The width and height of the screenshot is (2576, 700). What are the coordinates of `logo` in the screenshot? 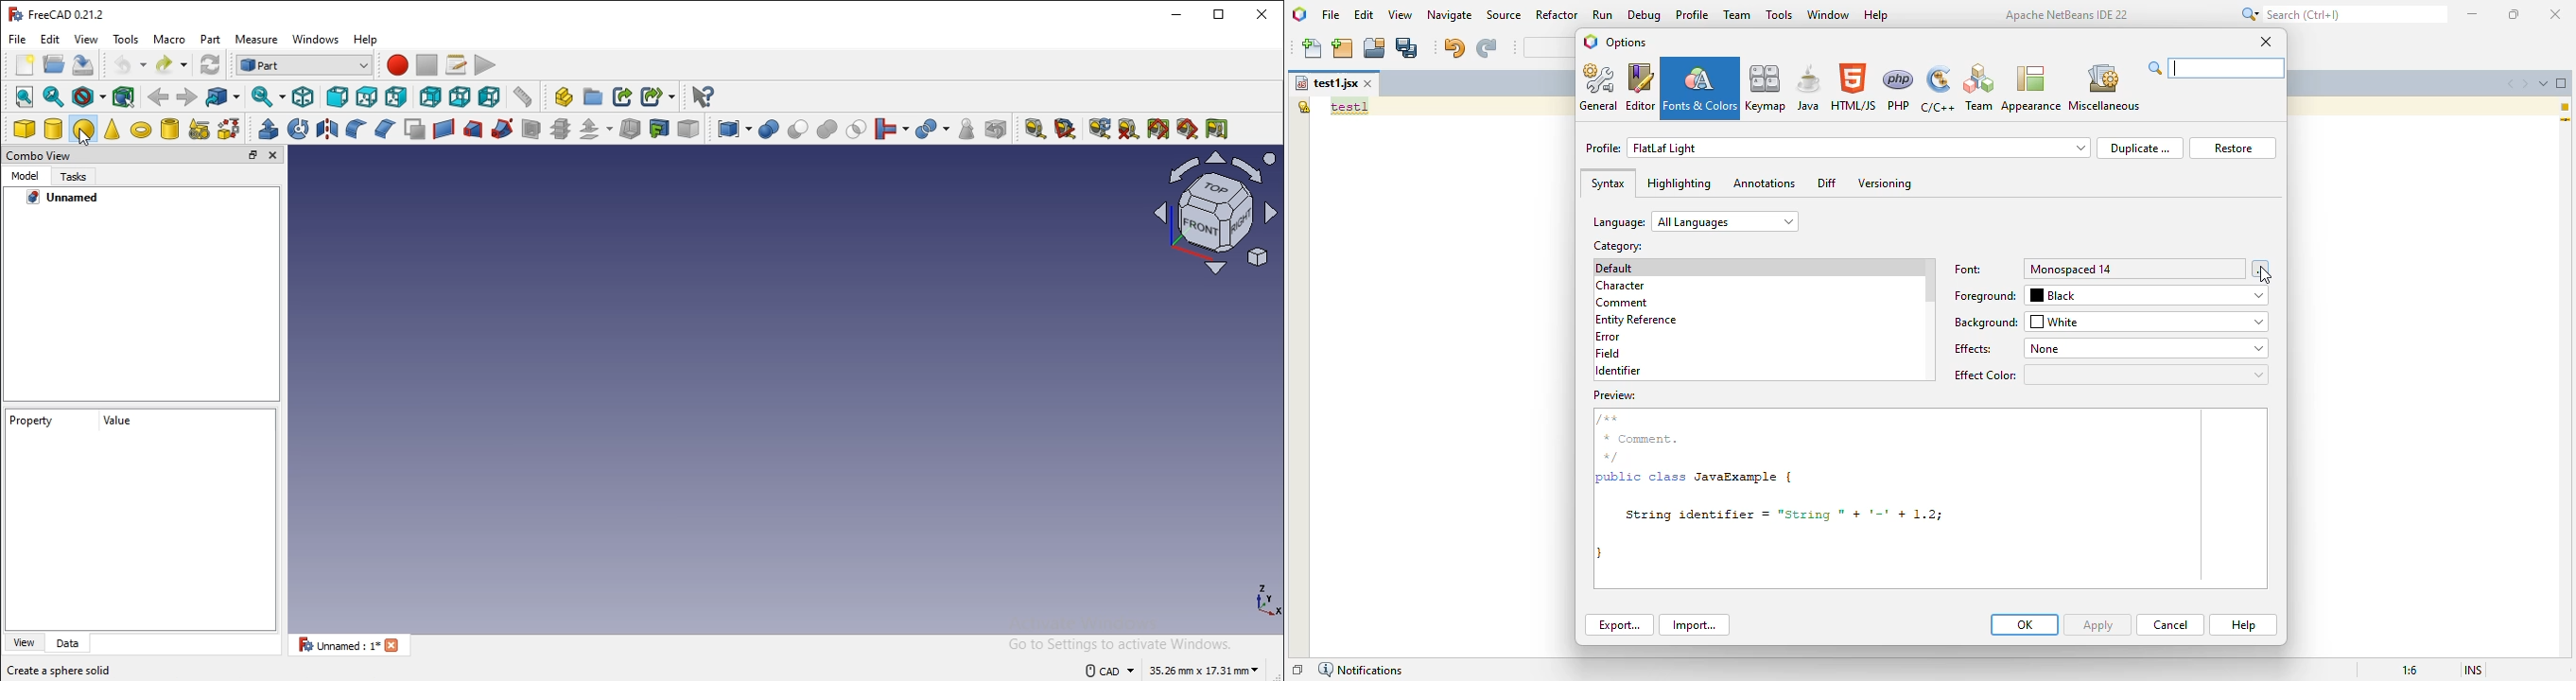 It's located at (1298, 13).